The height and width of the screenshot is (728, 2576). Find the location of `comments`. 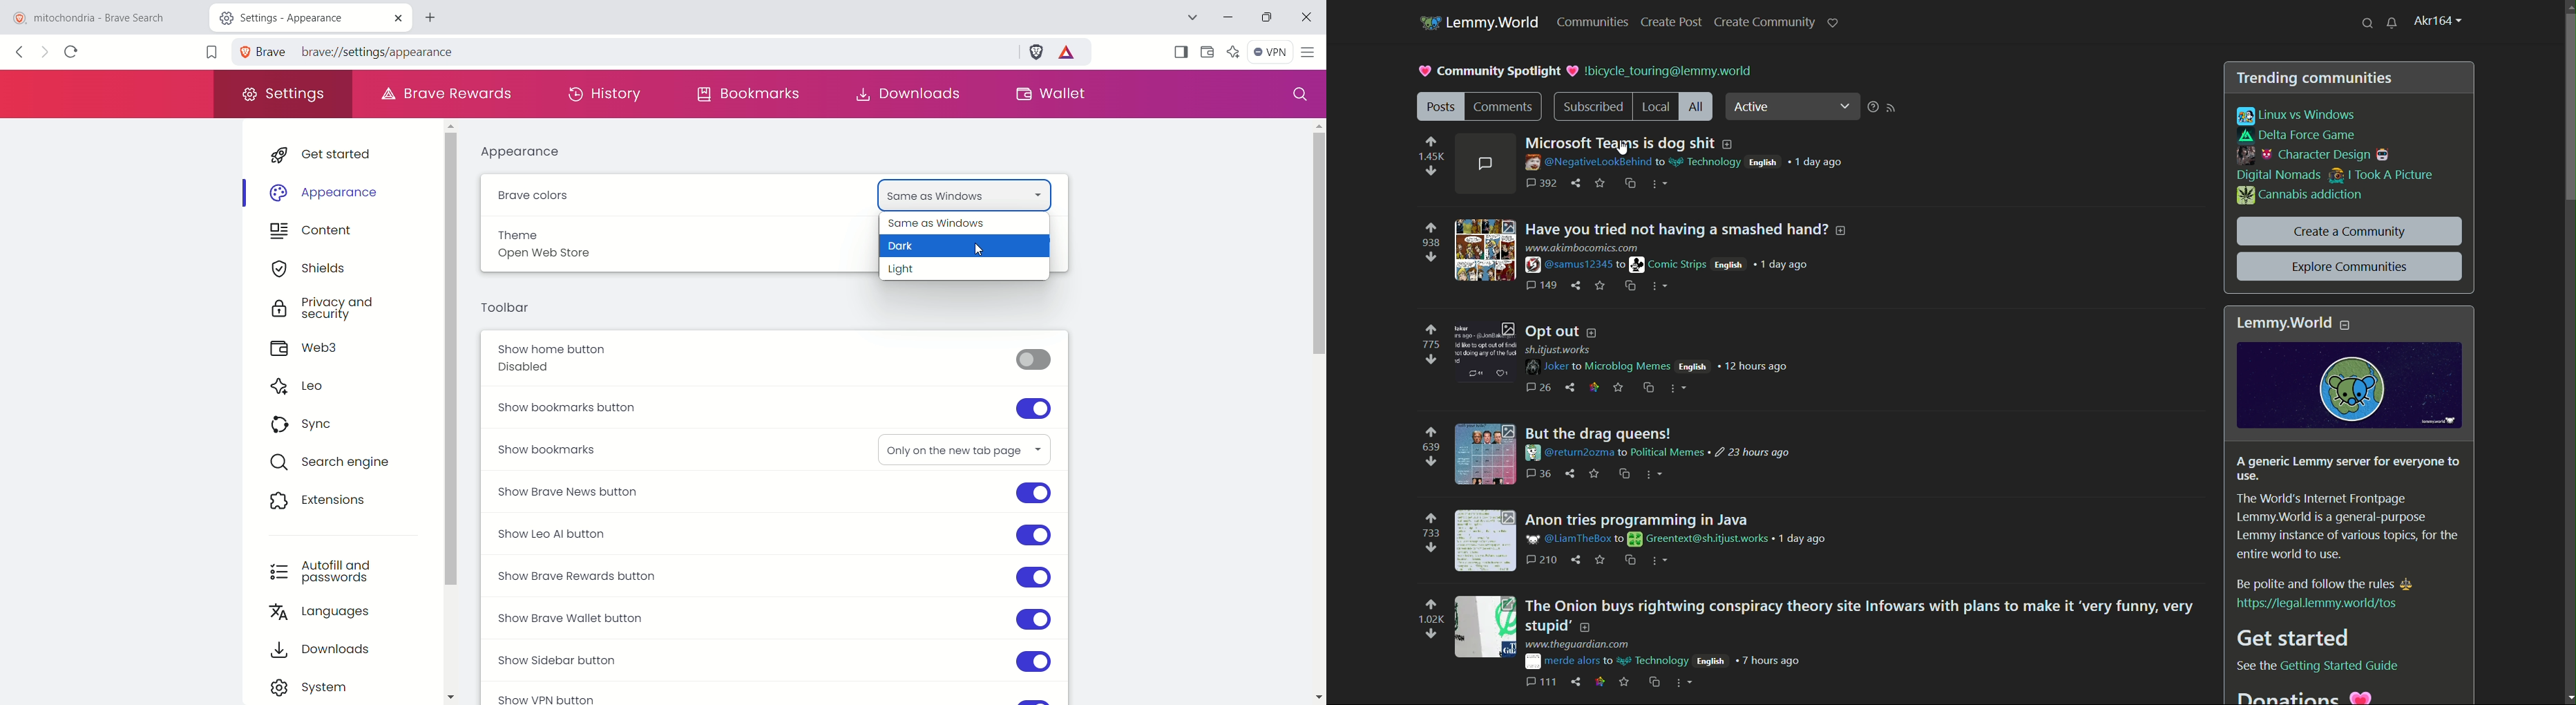

comments is located at coordinates (1539, 388).